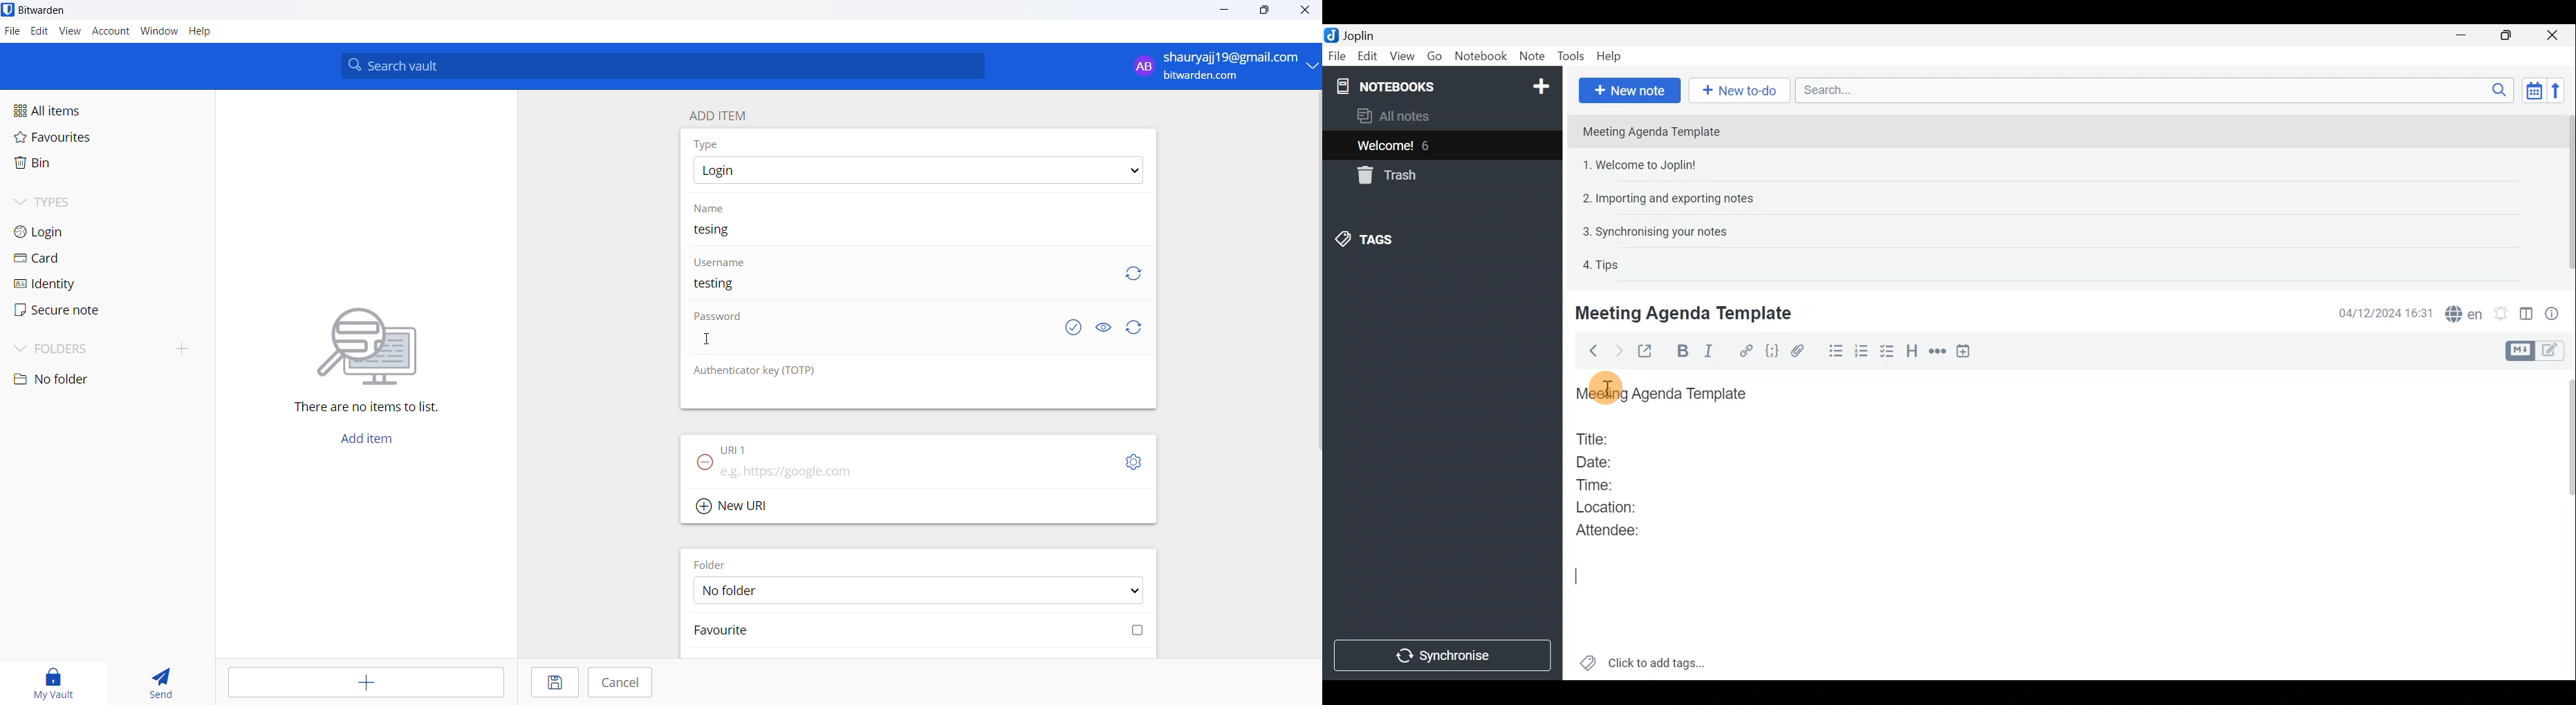  I want to click on Italic, so click(1715, 351).